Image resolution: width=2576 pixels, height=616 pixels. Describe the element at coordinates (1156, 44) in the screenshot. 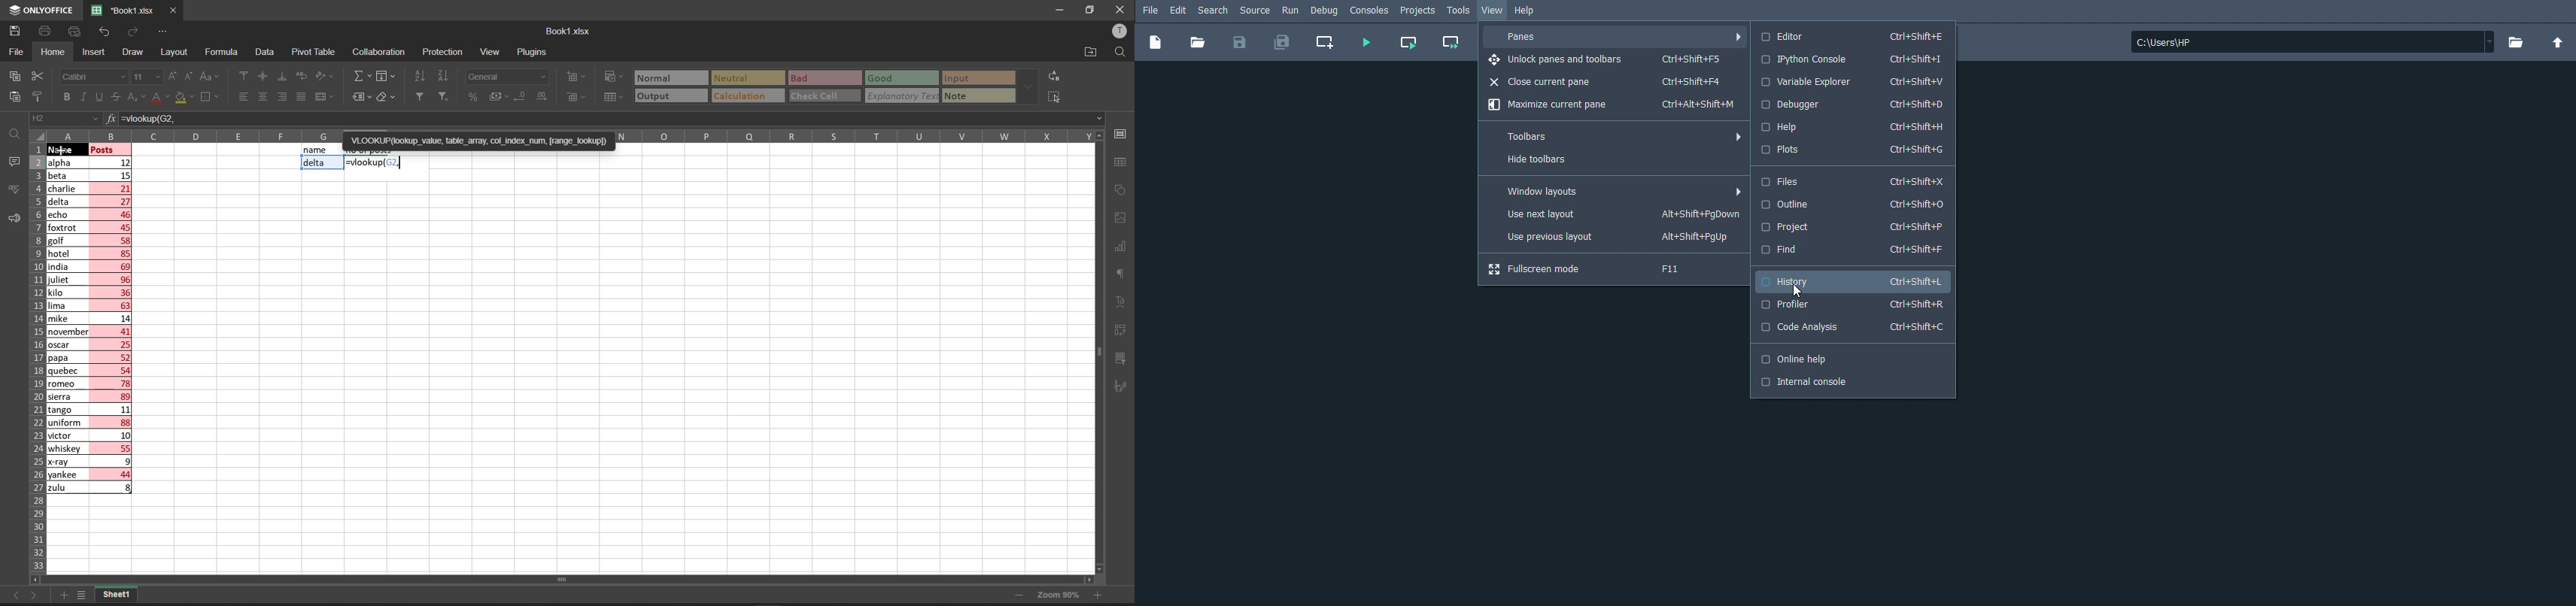

I see `New file` at that location.